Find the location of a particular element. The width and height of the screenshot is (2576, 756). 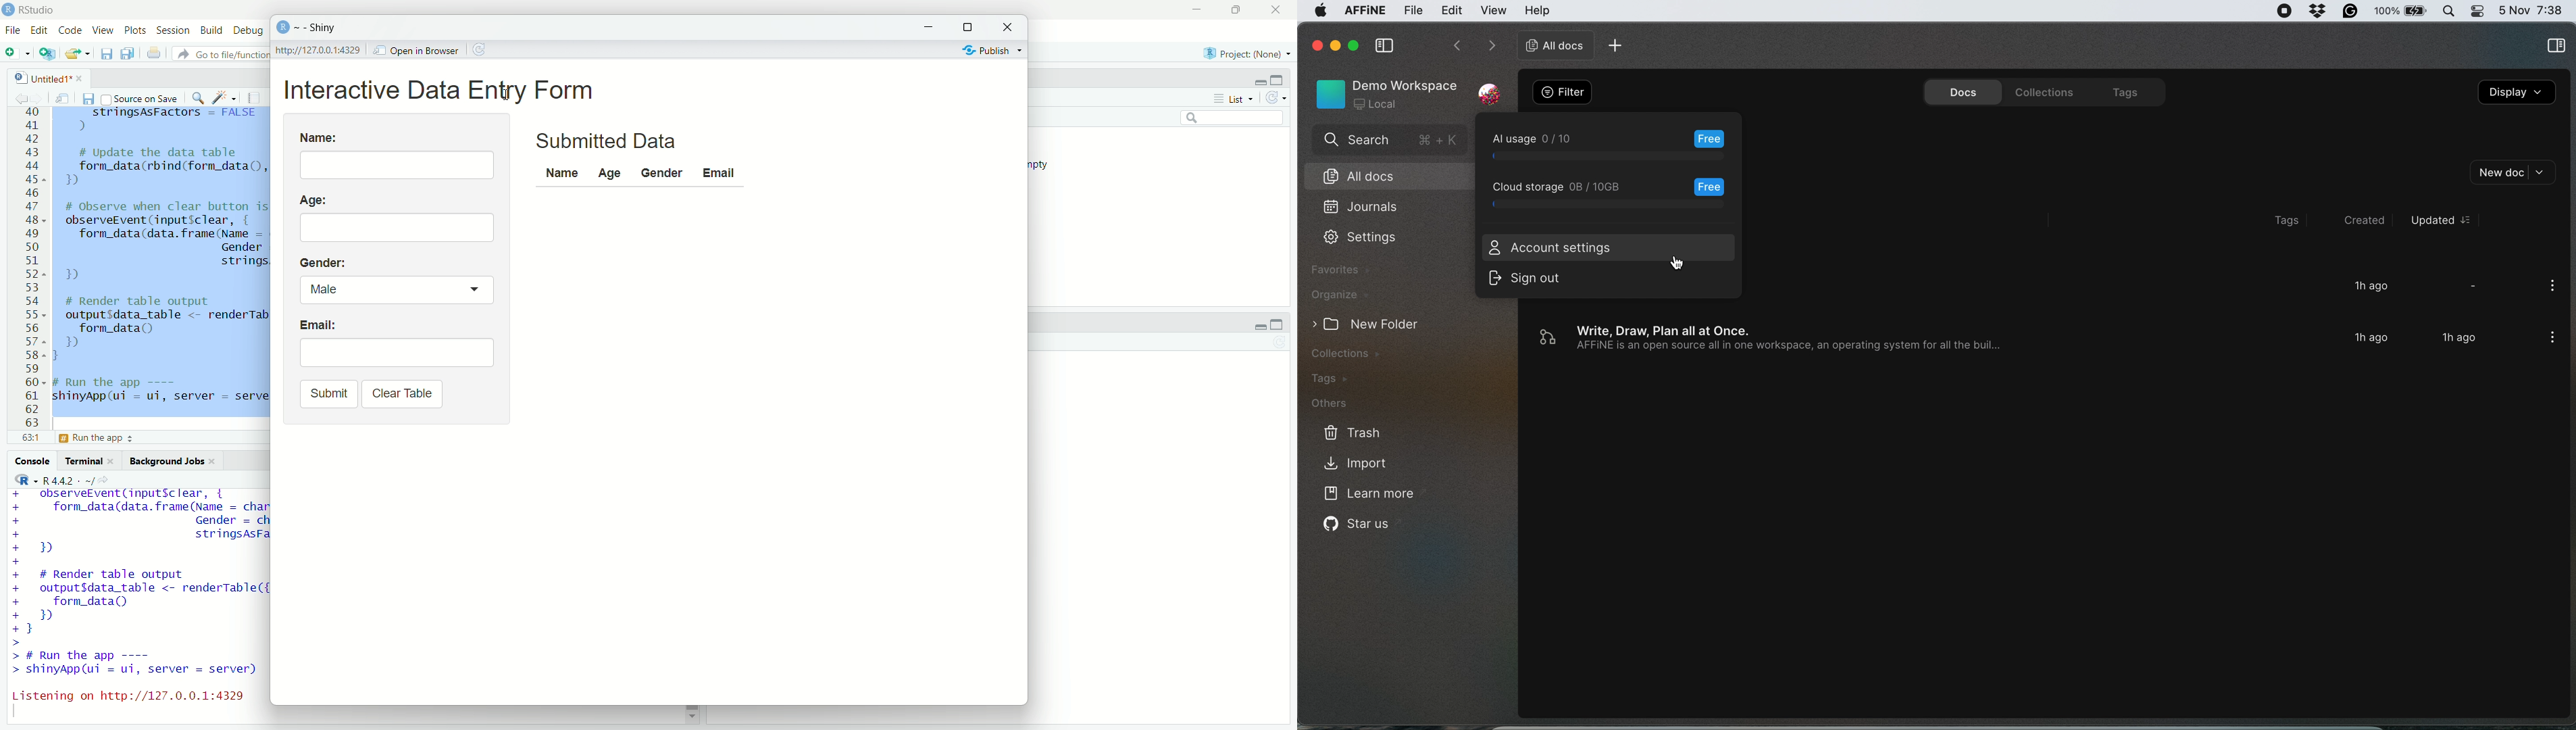

Email is located at coordinates (722, 172).